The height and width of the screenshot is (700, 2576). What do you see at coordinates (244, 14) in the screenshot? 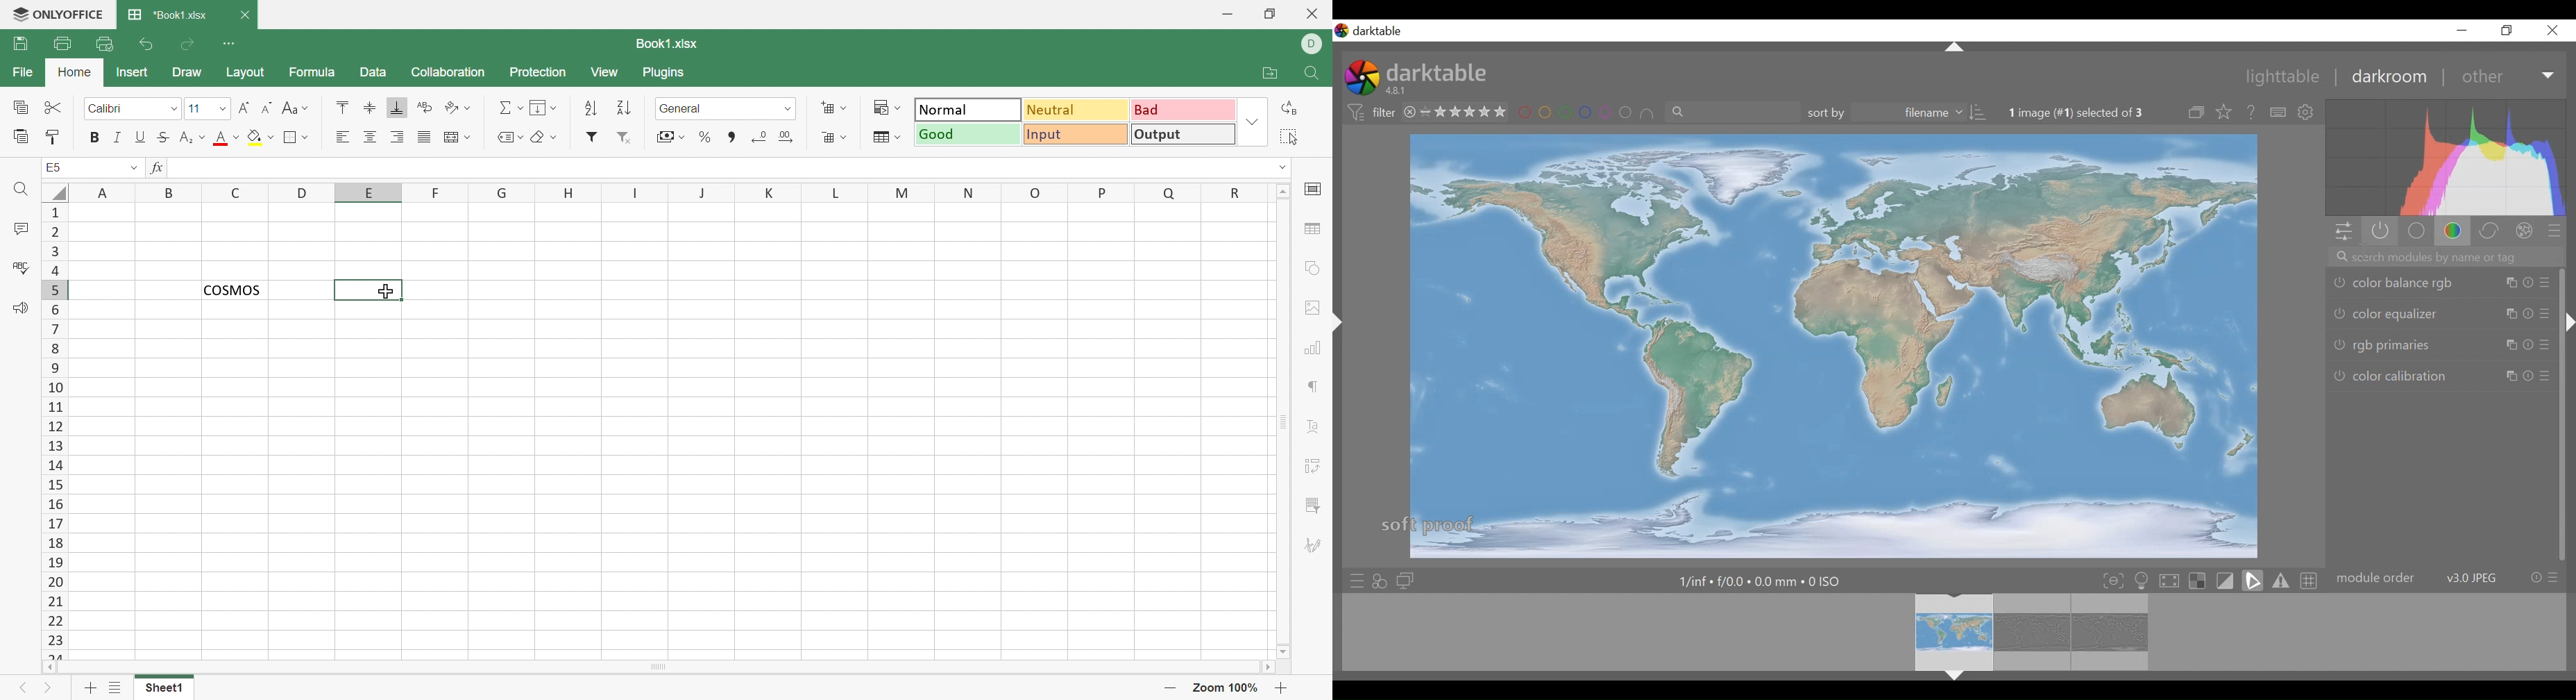
I see `Close` at bounding box center [244, 14].